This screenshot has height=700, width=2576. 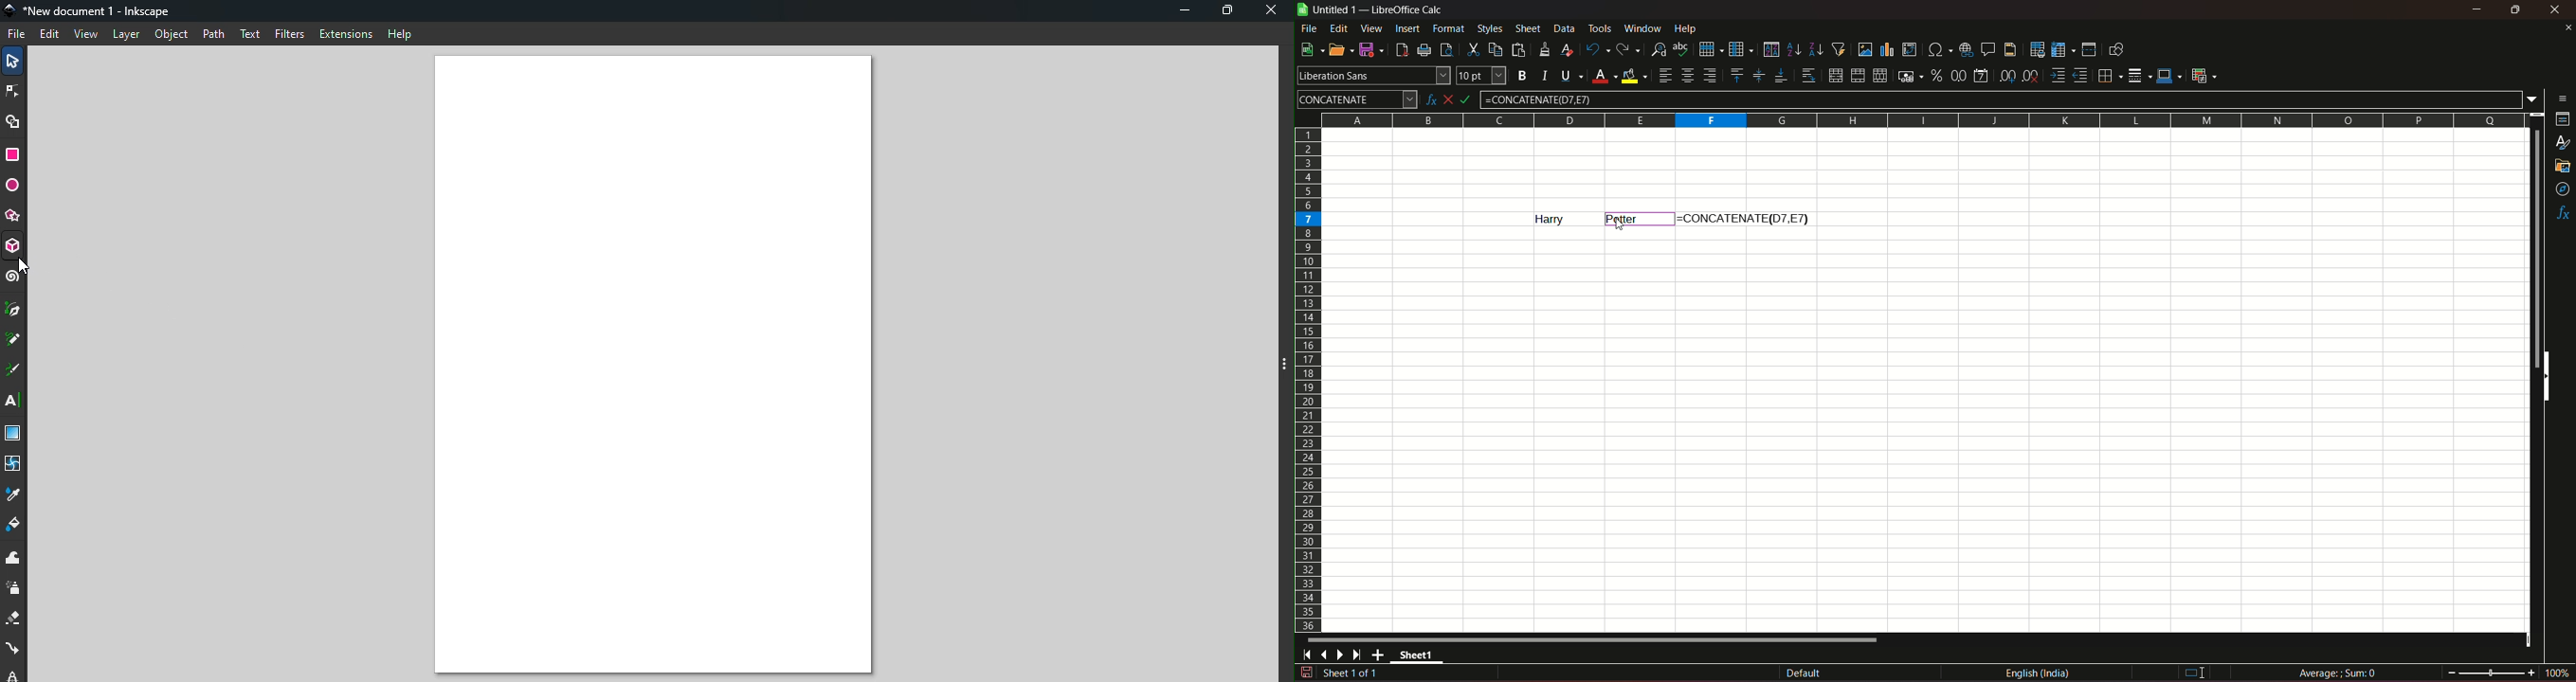 What do you see at coordinates (1571, 75) in the screenshot?
I see `underline` at bounding box center [1571, 75].